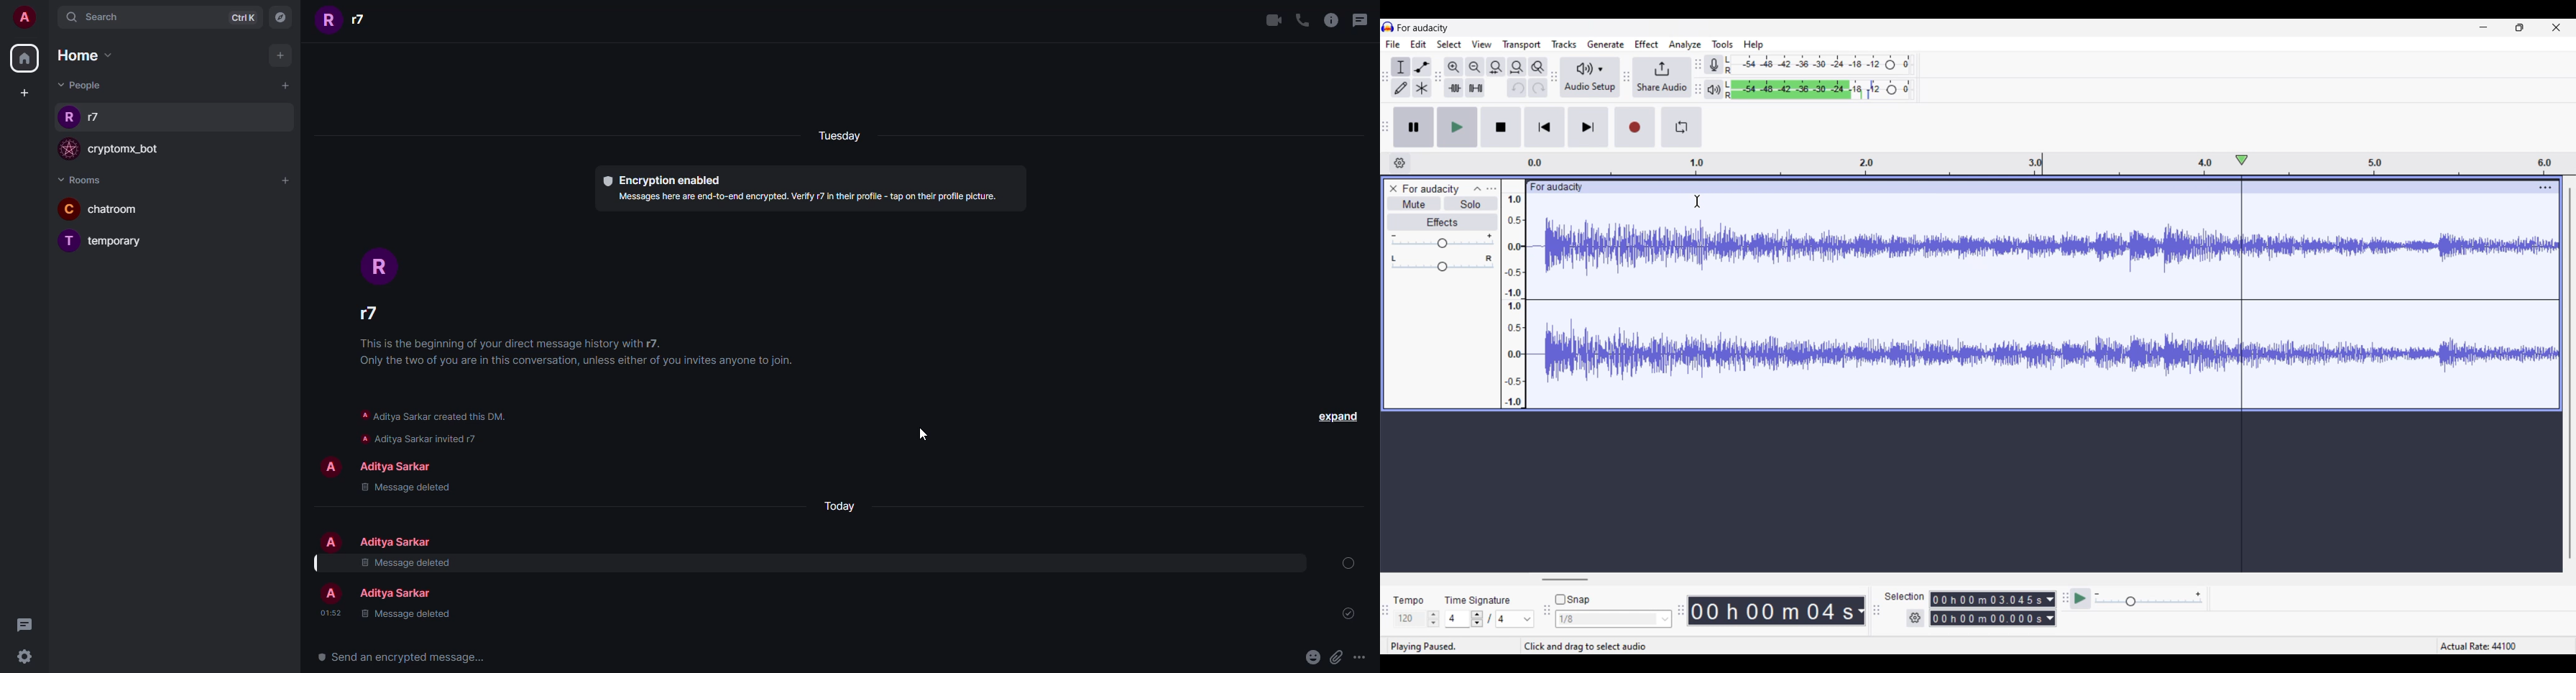  I want to click on Snap options, so click(1614, 619).